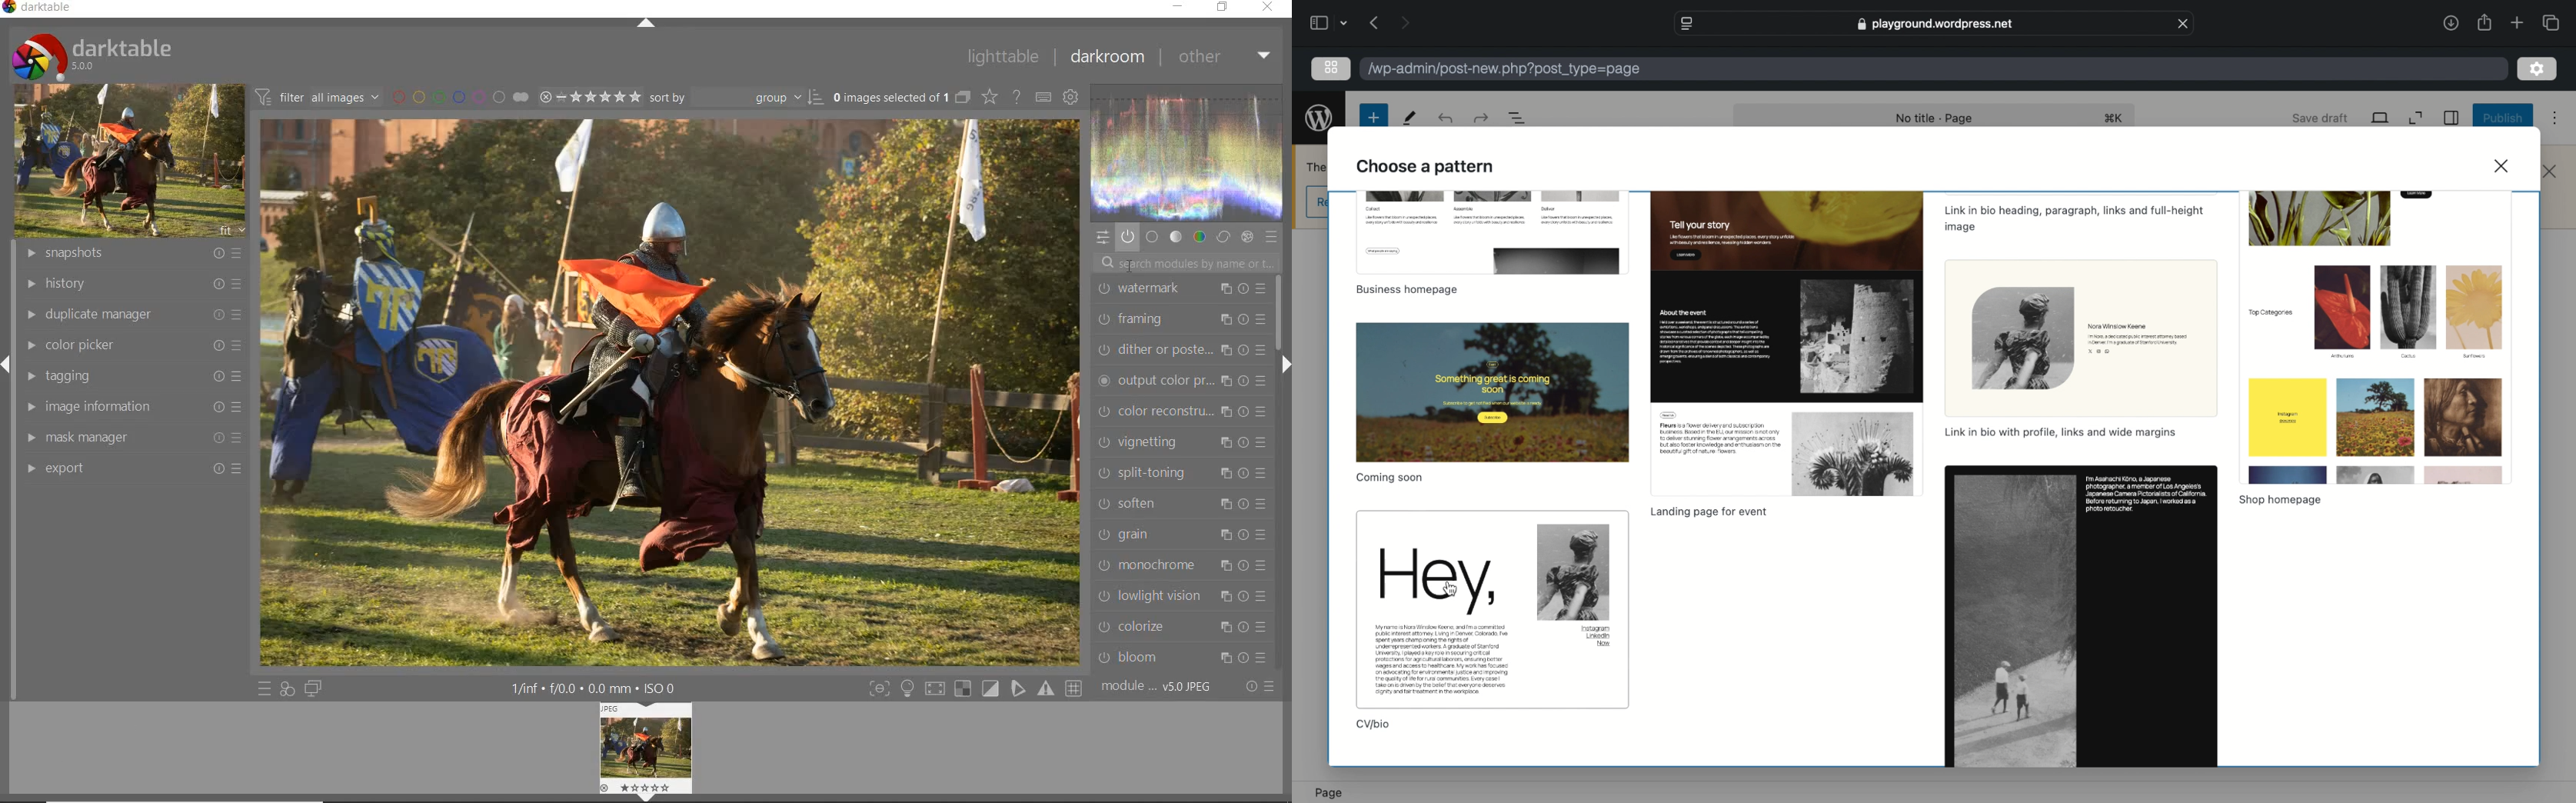 The width and height of the screenshot is (2576, 812). What do you see at coordinates (2555, 118) in the screenshot?
I see `more options` at bounding box center [2555, 118].